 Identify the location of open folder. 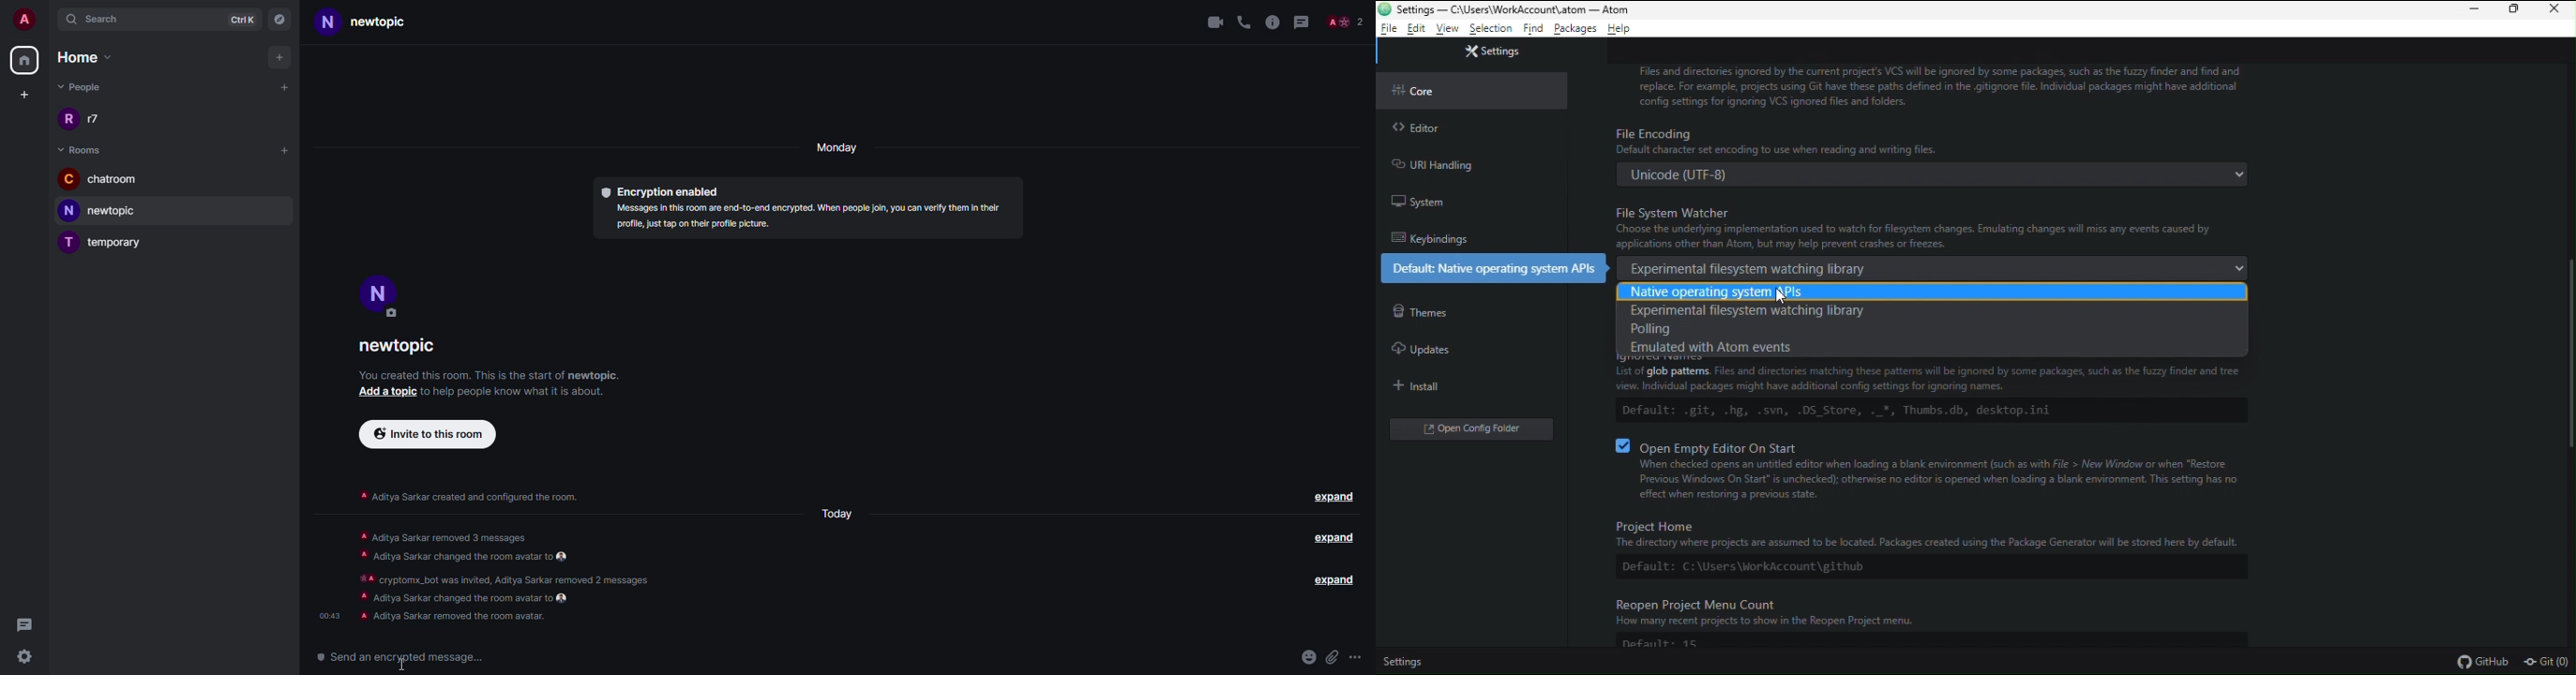
(1474, 428).